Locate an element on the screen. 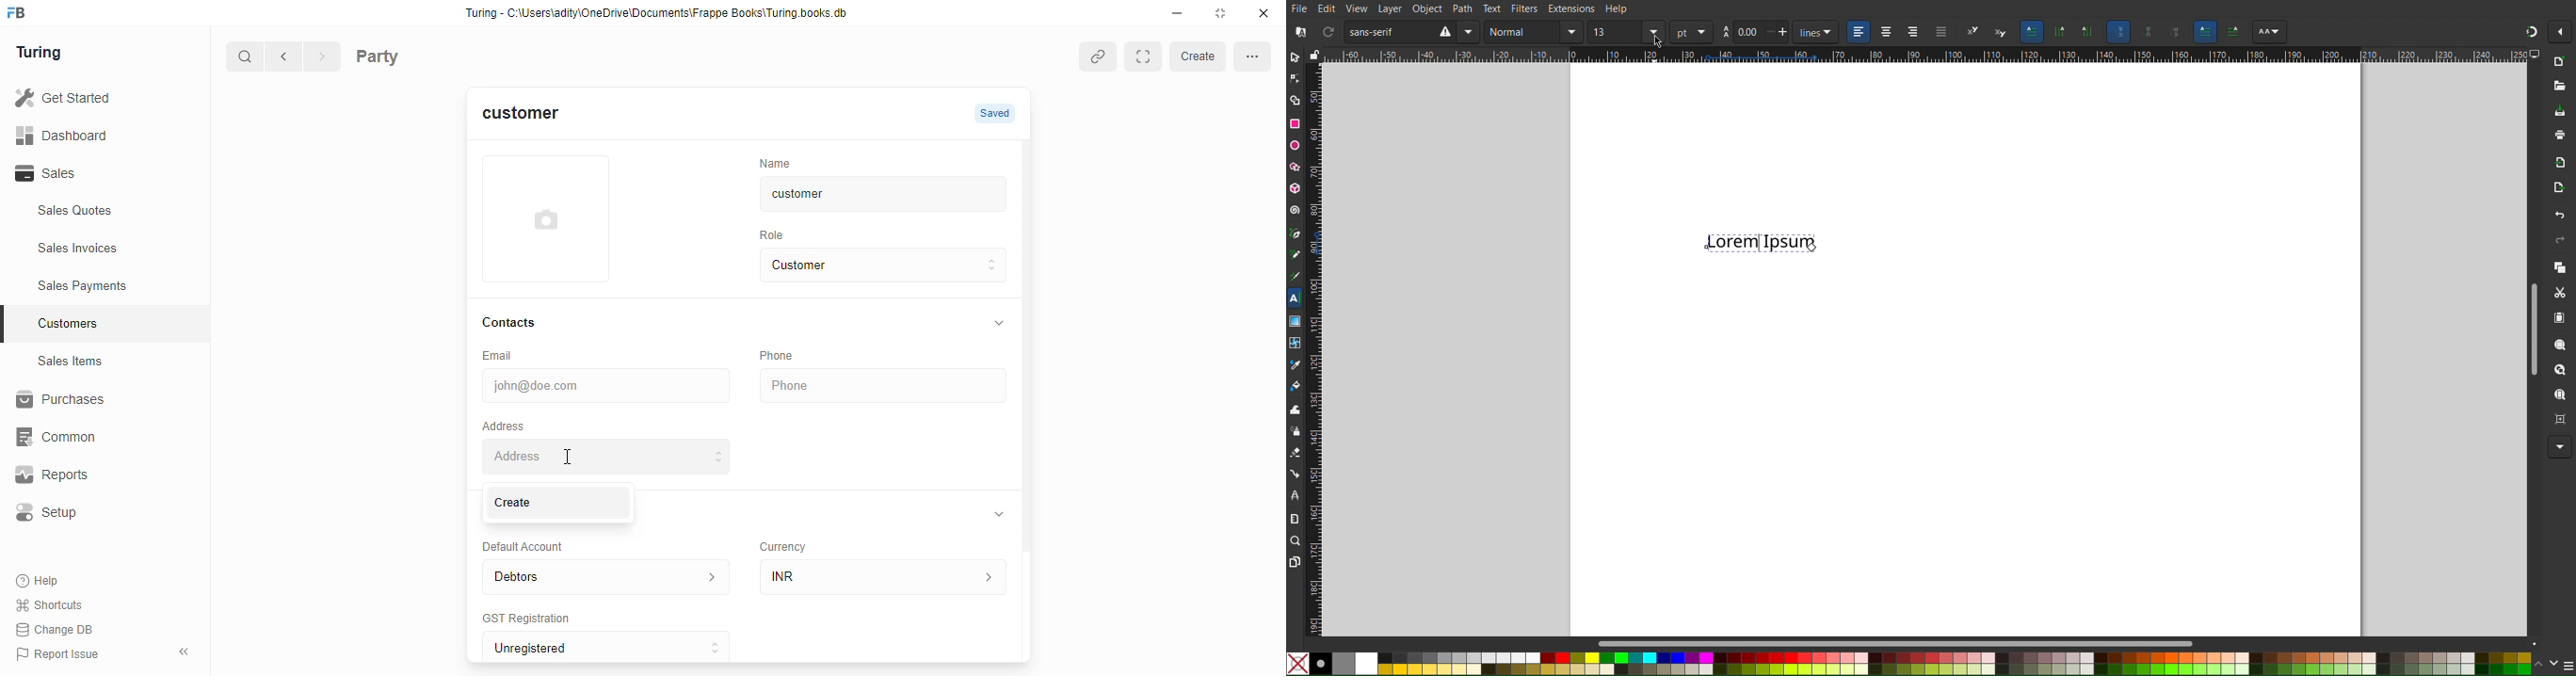 This screenshot has height=700, width=2576. Get Started is located at coordinates (88, 99).